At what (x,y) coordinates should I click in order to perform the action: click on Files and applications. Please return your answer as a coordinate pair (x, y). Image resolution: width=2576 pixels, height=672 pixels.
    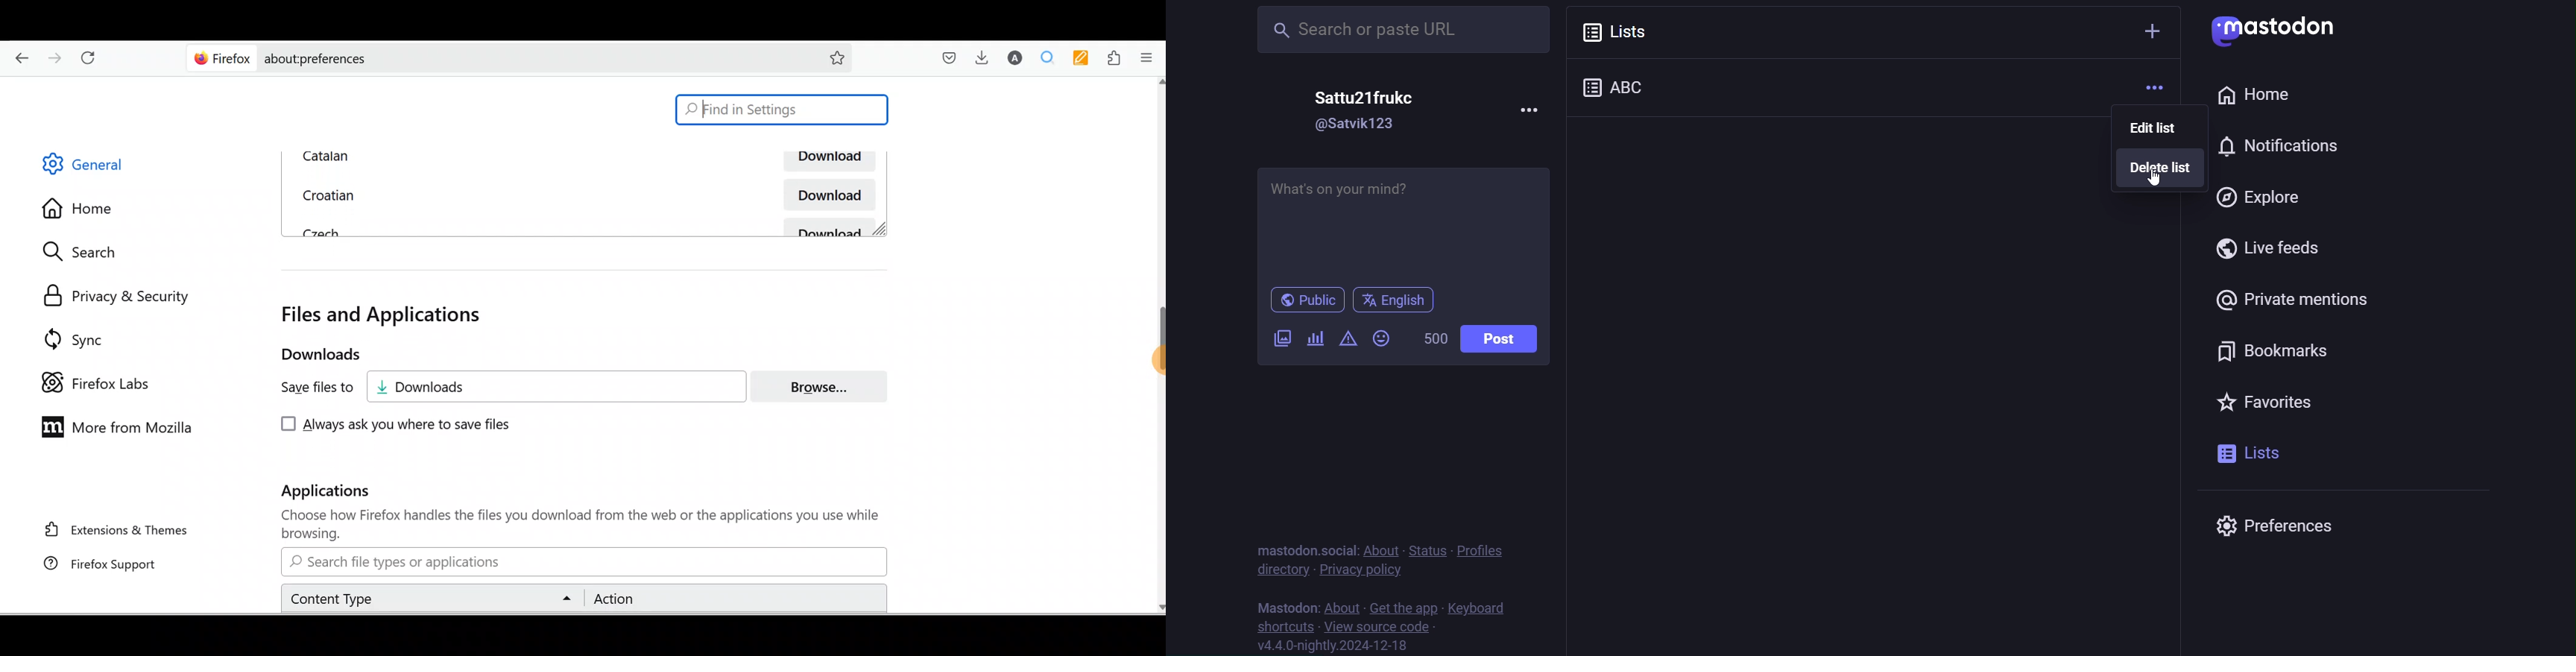
    Looking at the image, I should click on (385, 315).